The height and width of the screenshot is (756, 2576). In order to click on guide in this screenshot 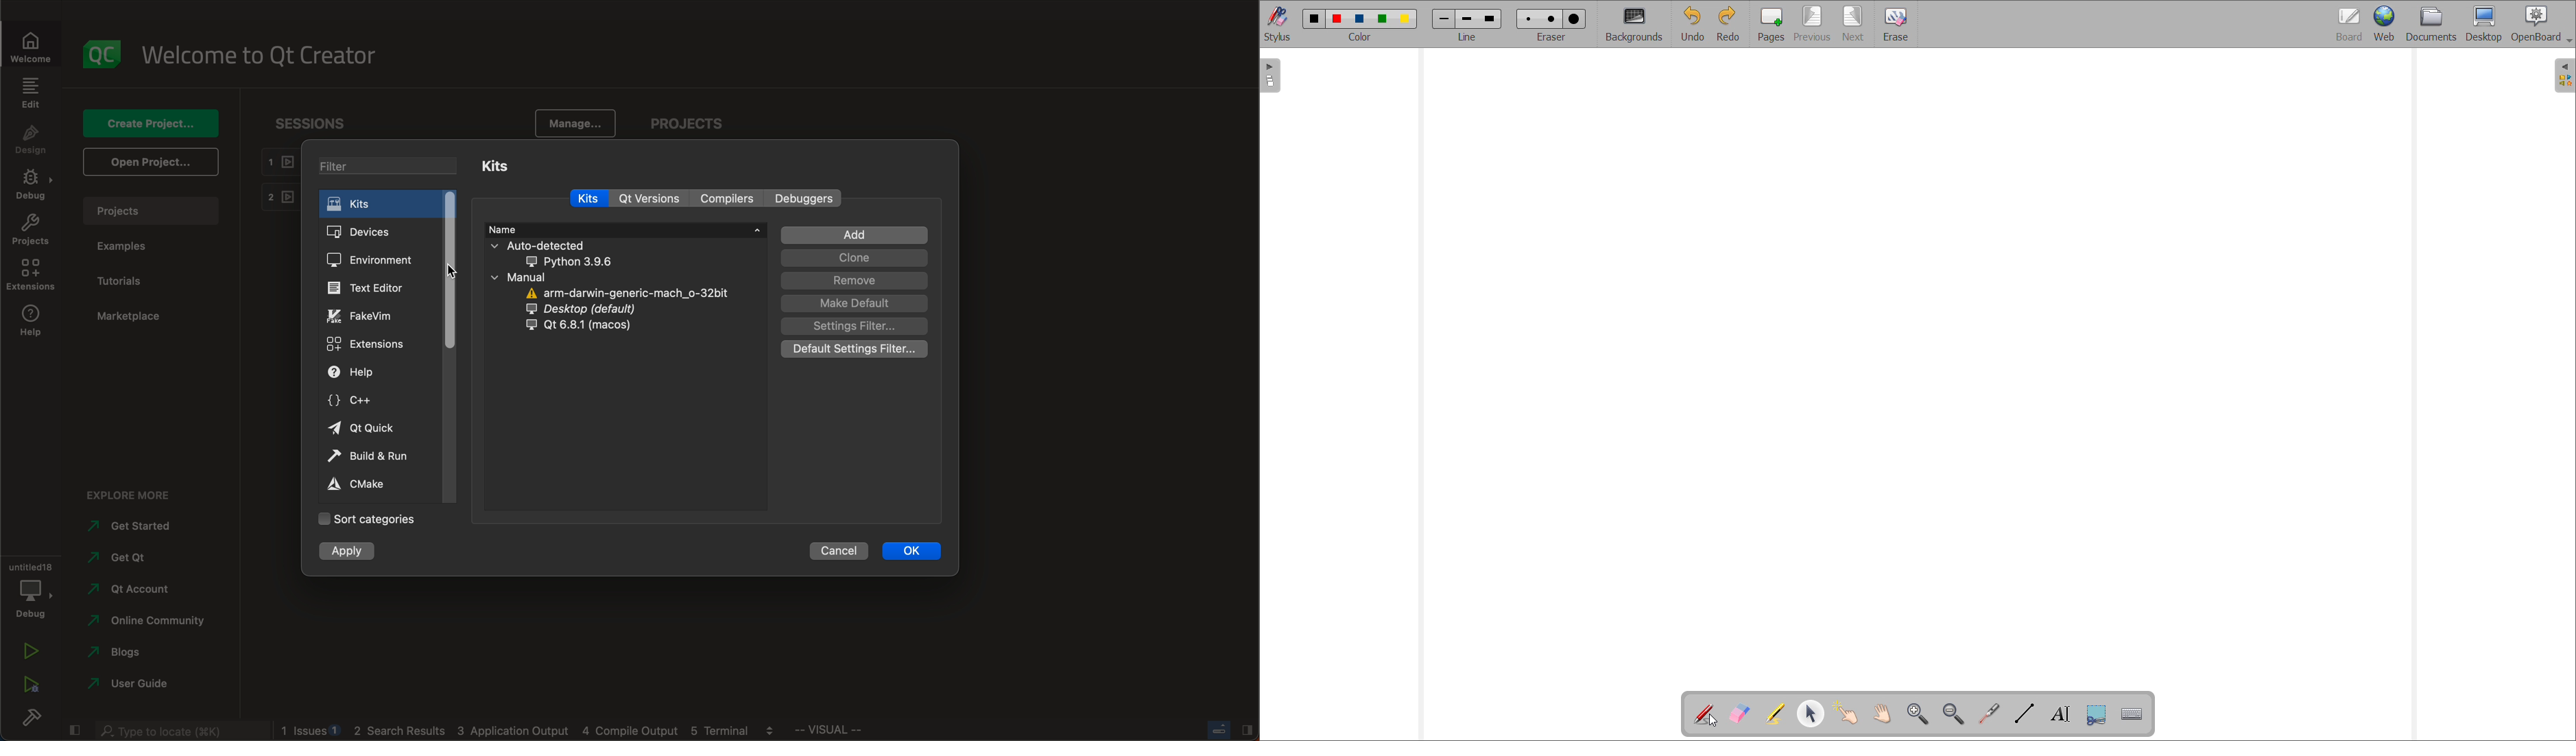, I will do `click(133, 682)`.